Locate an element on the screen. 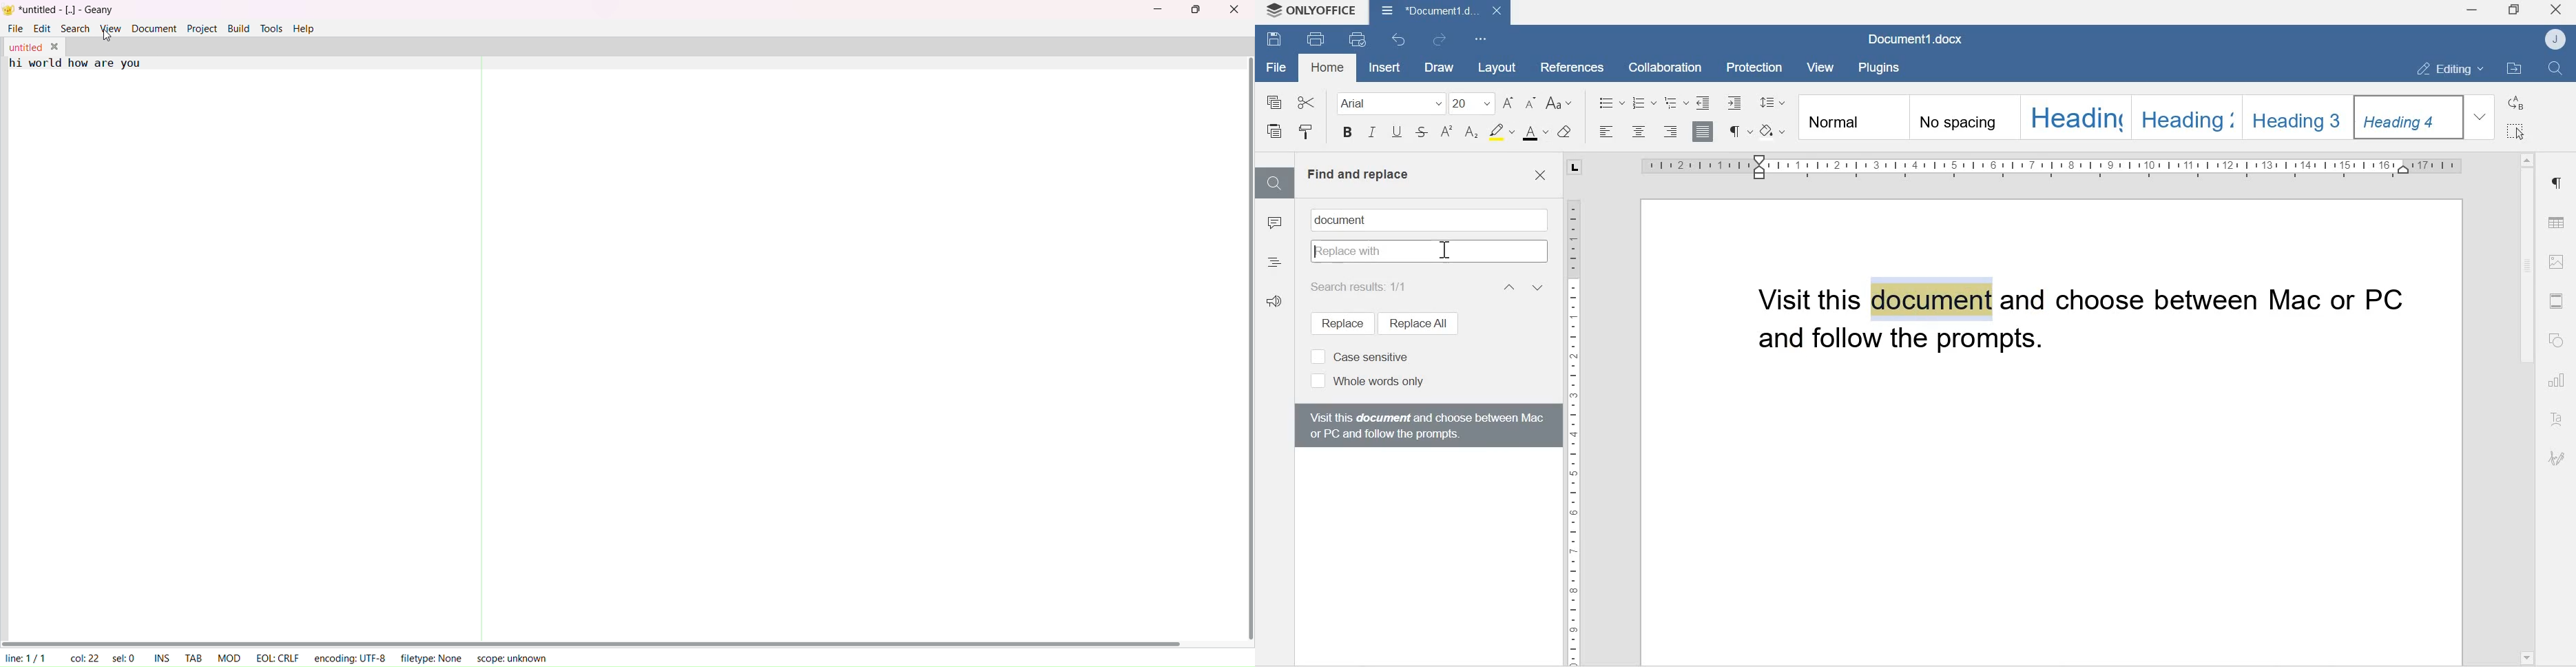 The image size is (2576, 672). Table is located at coordinates (2557, 219).